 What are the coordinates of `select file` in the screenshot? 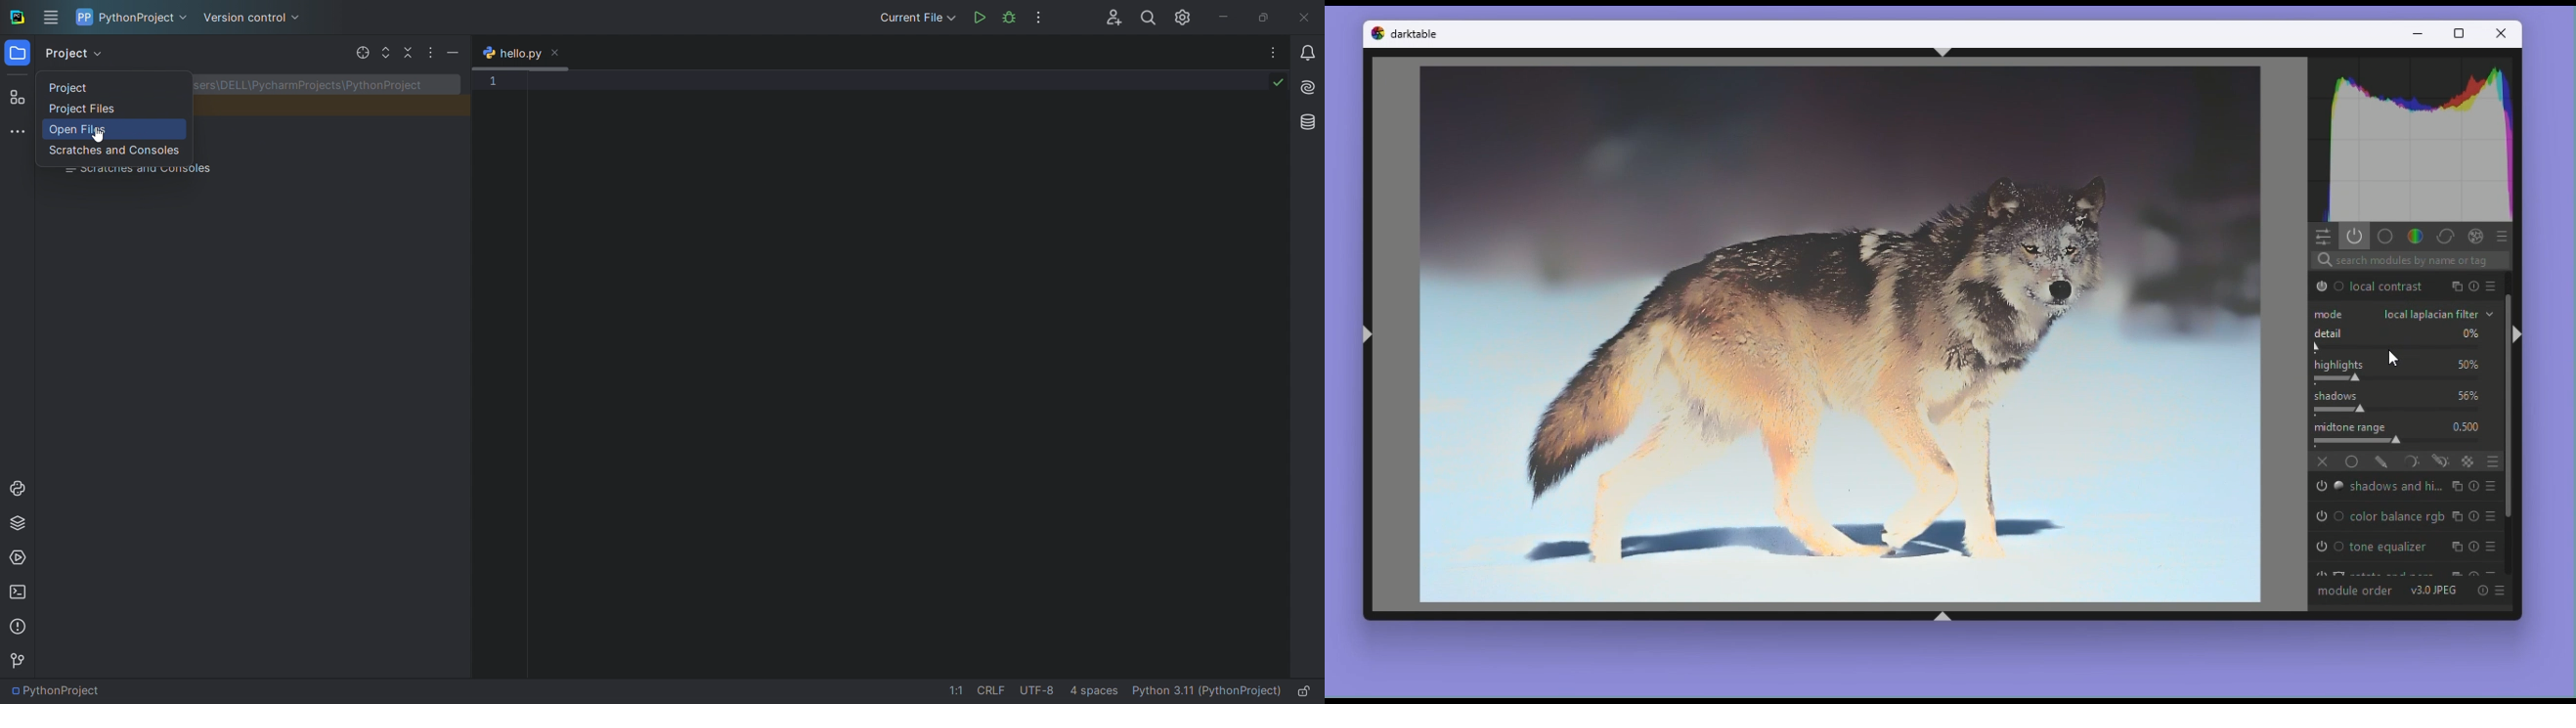 It's located at (361, 52).